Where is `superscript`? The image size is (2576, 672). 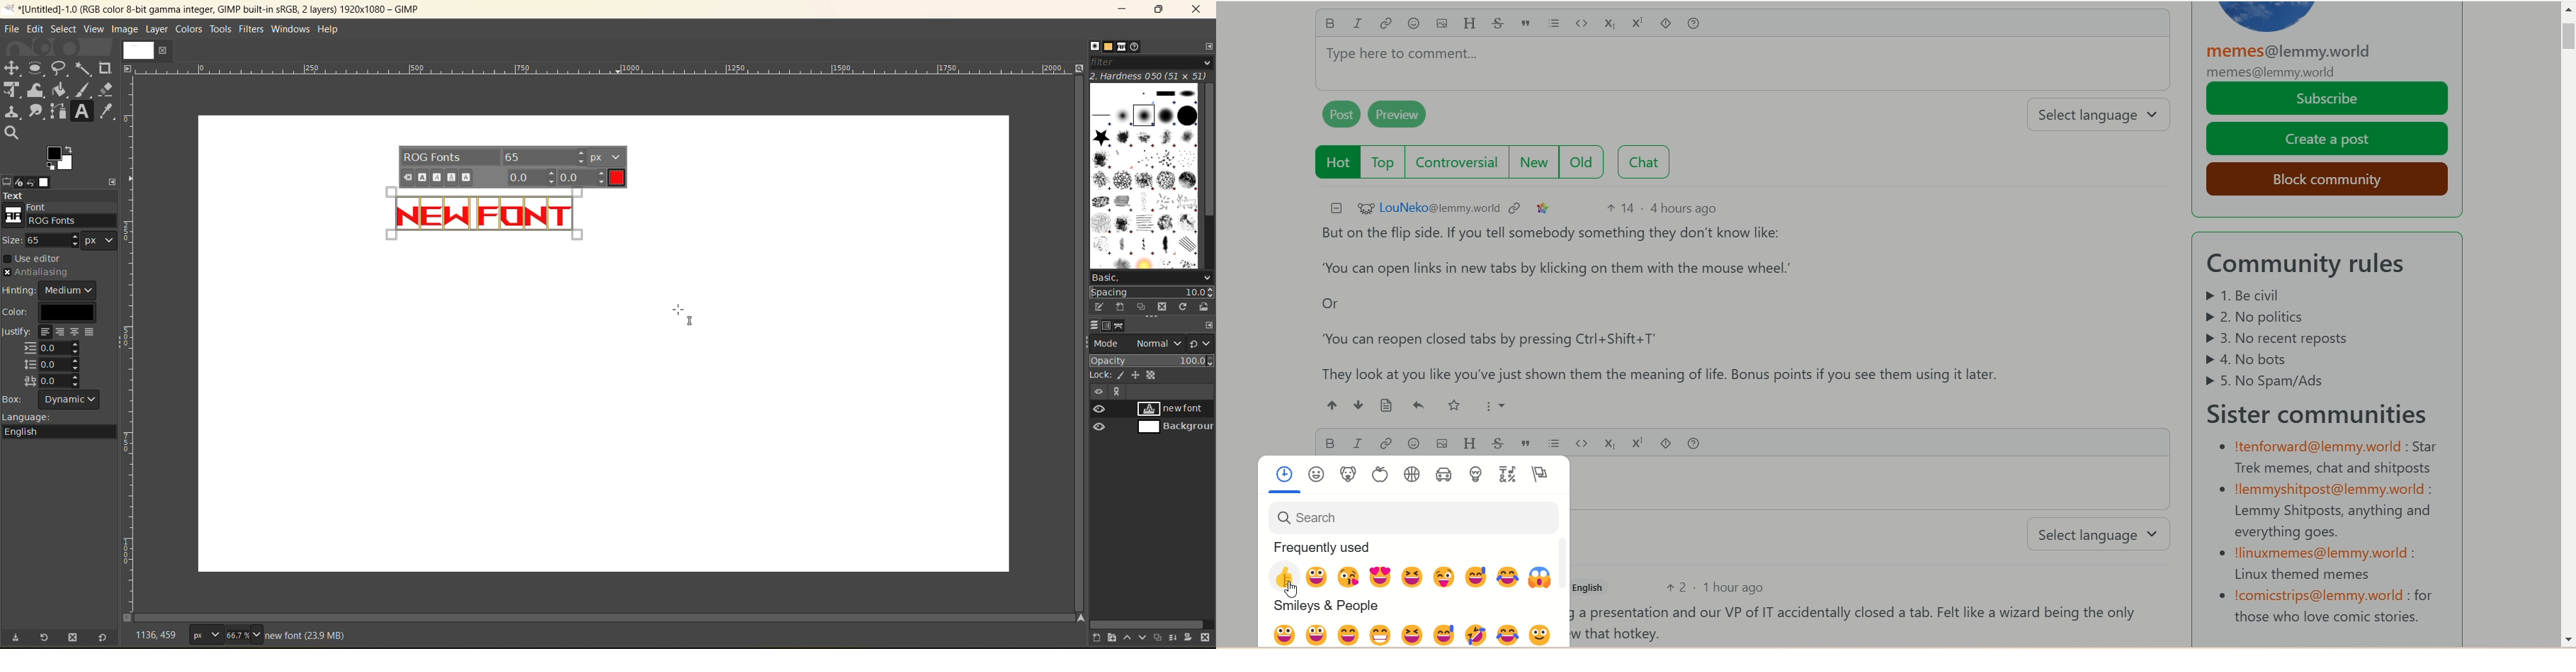 superscript is located at coordinates (1638, 21).